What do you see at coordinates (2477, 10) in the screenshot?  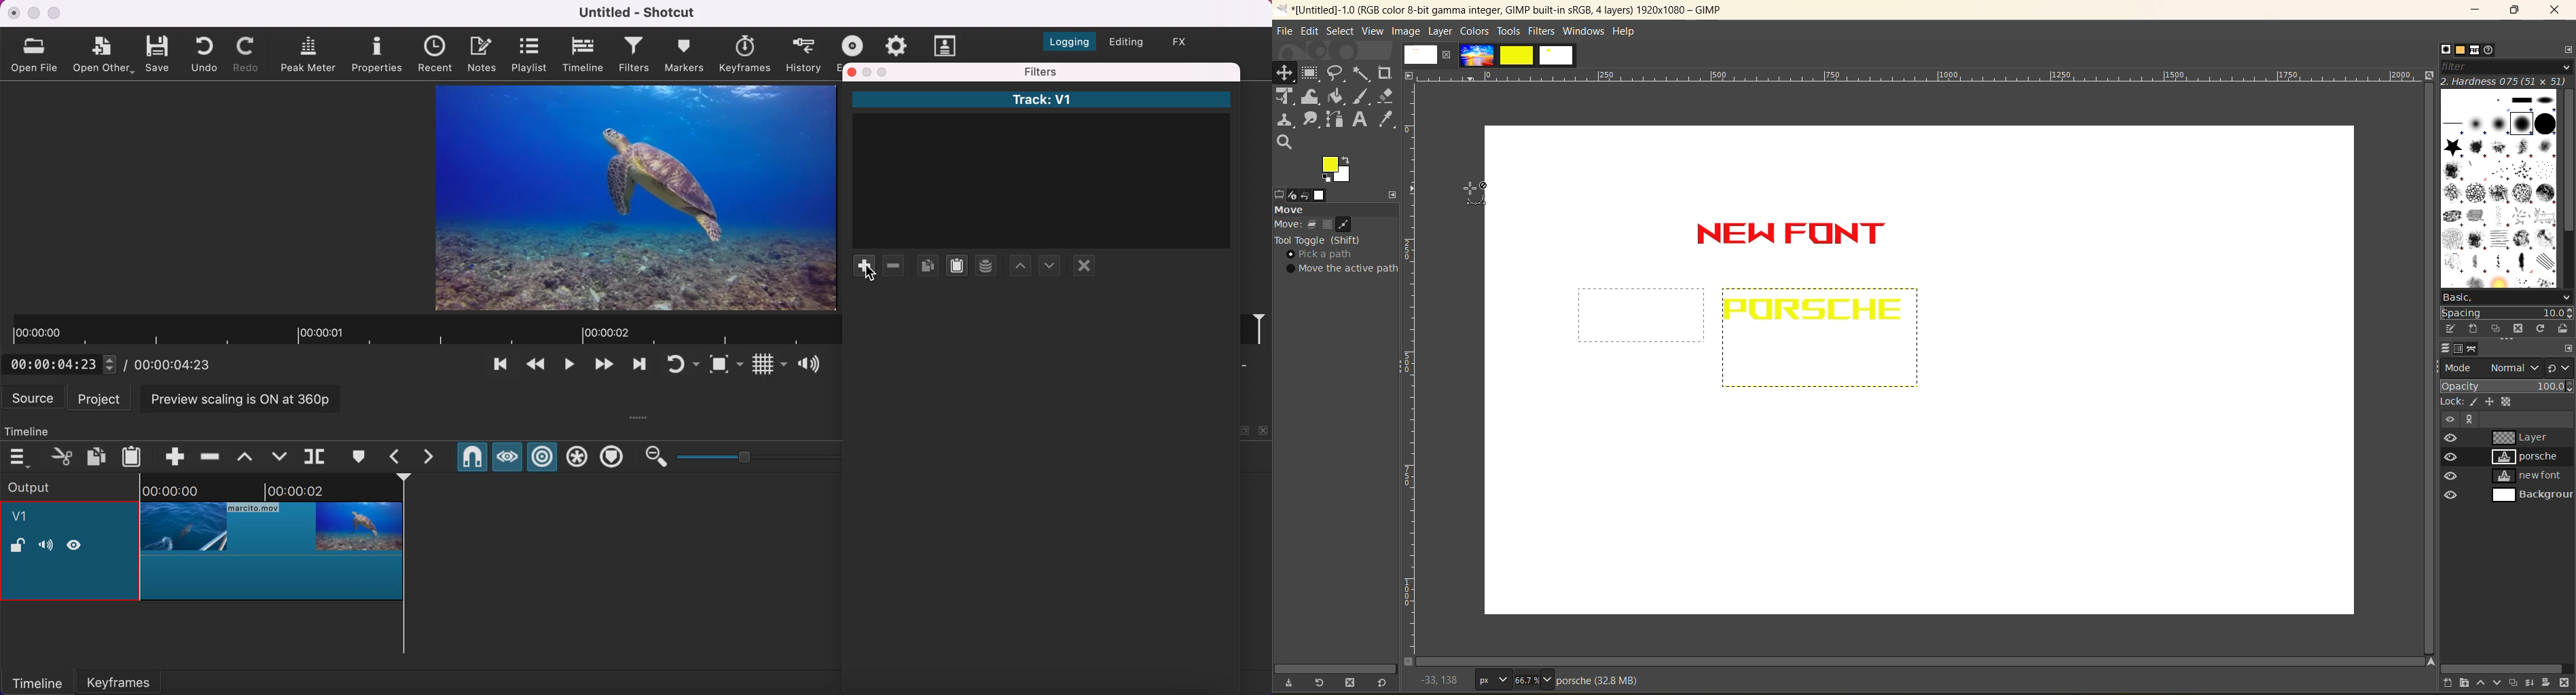 I see `minimize` at bounding box center [2477, 10].